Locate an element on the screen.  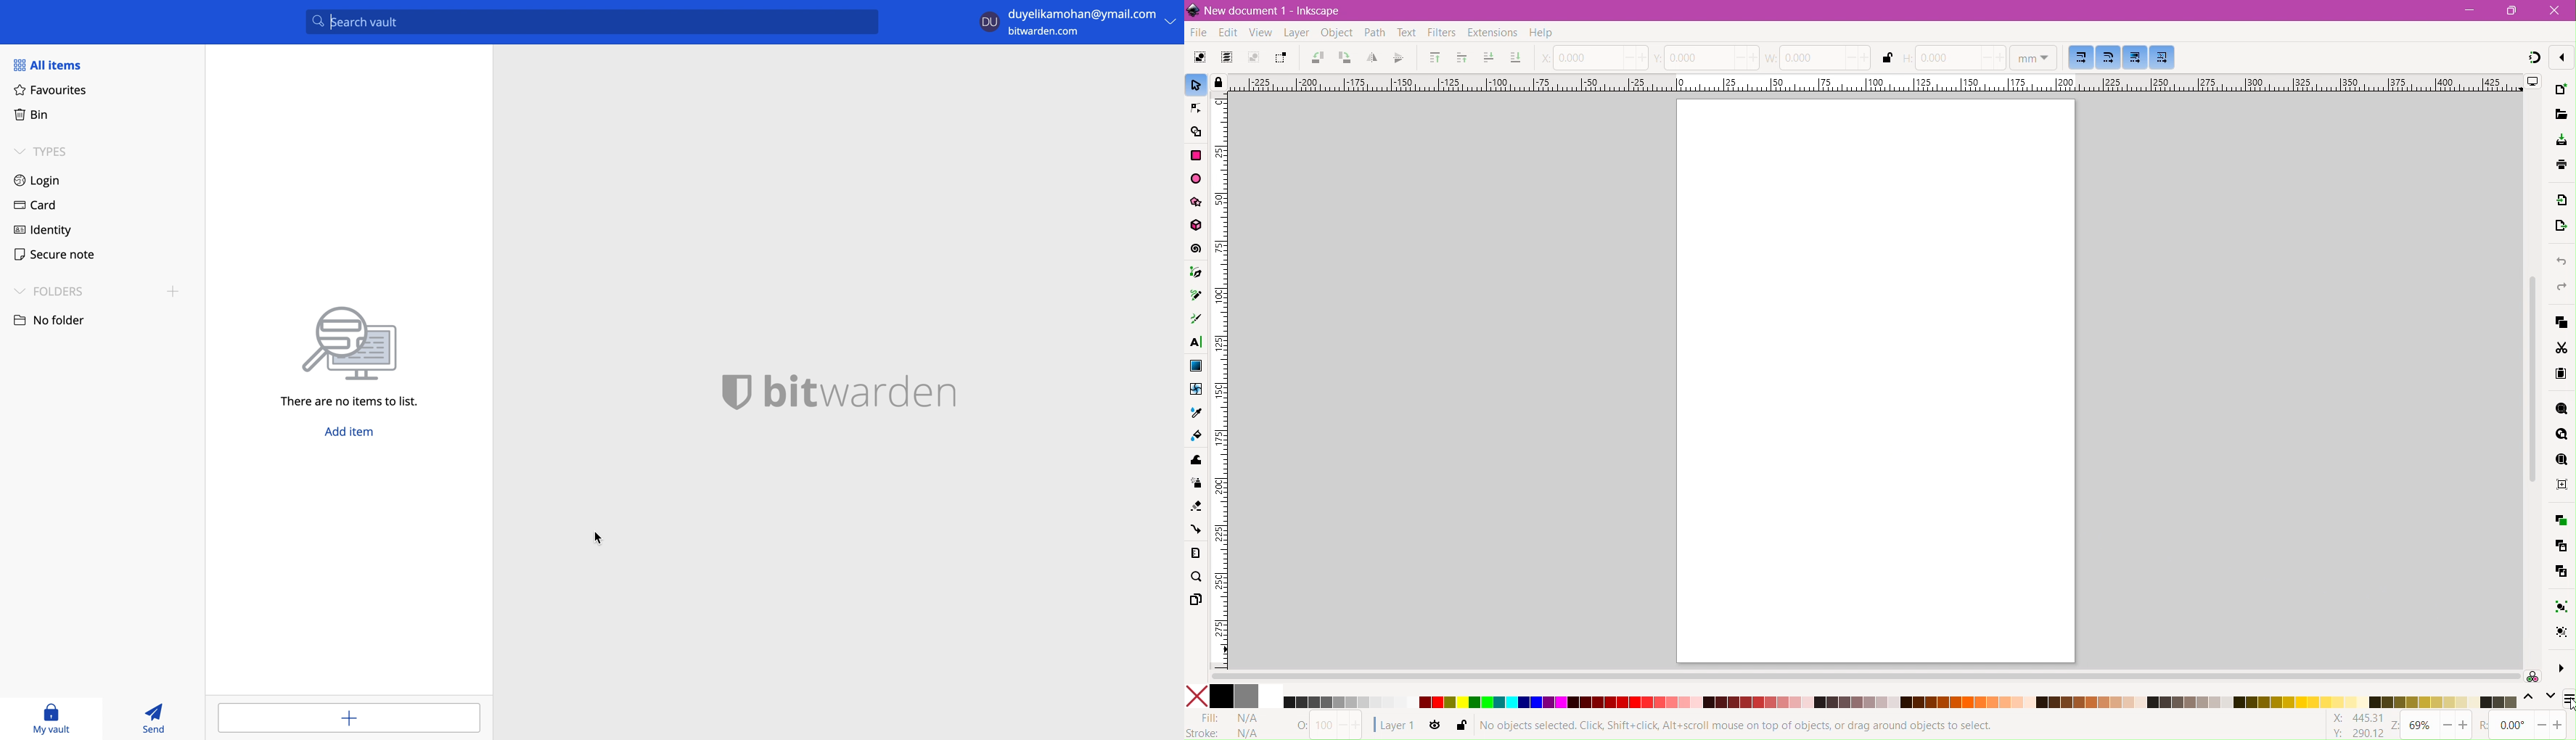
Cut is located at coordinates (2561, 348).